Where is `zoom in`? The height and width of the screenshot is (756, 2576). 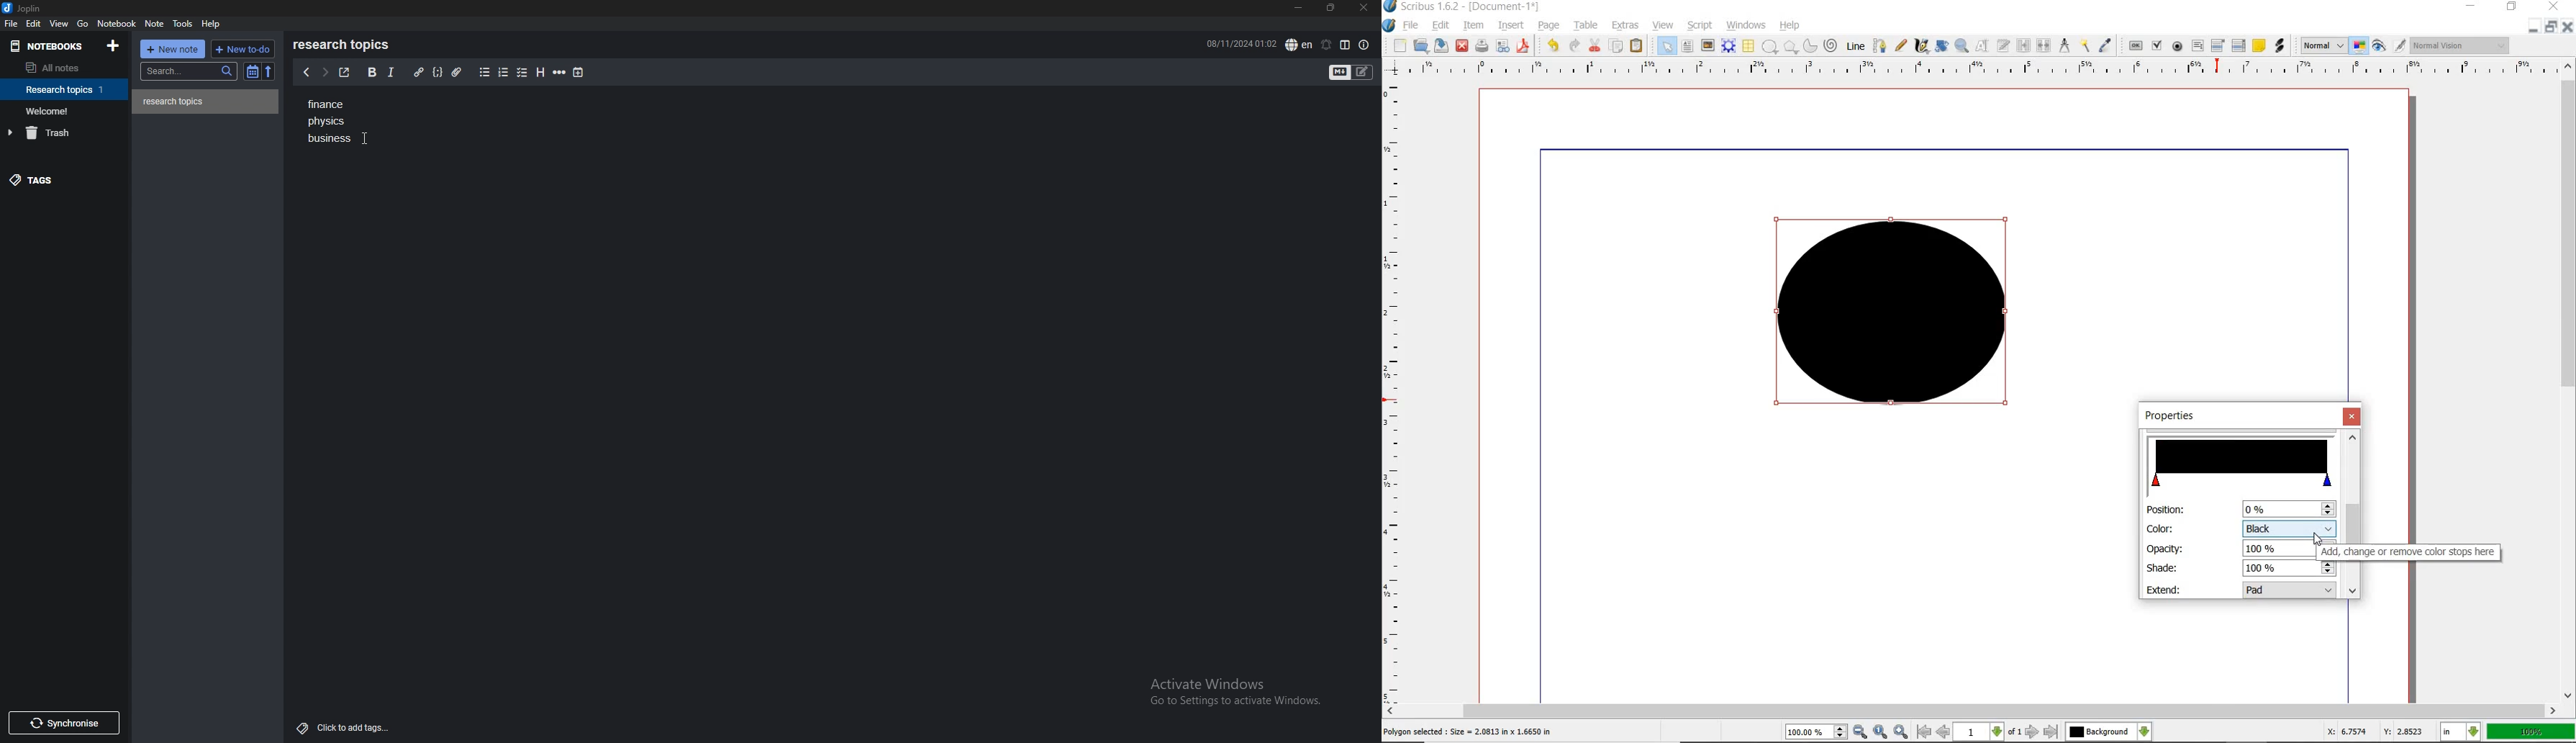 zoom in is located at coordinates (1902, 731).